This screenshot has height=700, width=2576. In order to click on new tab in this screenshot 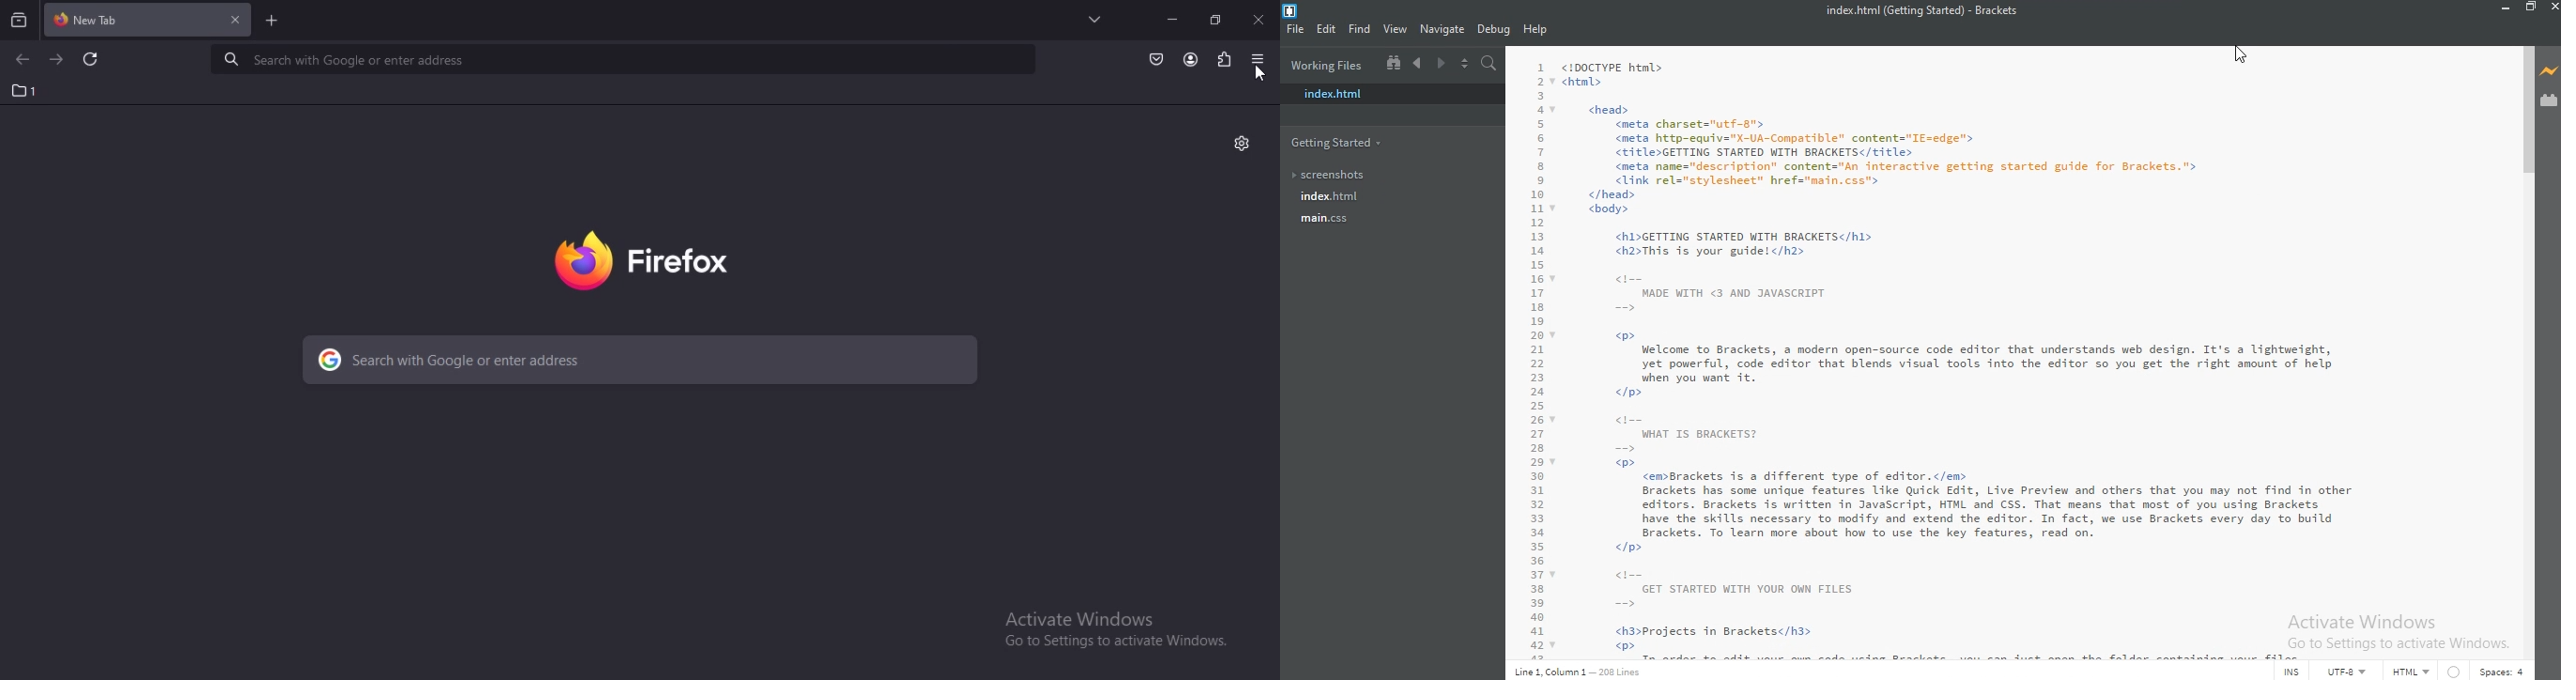, I will do `click(271, 21)`.